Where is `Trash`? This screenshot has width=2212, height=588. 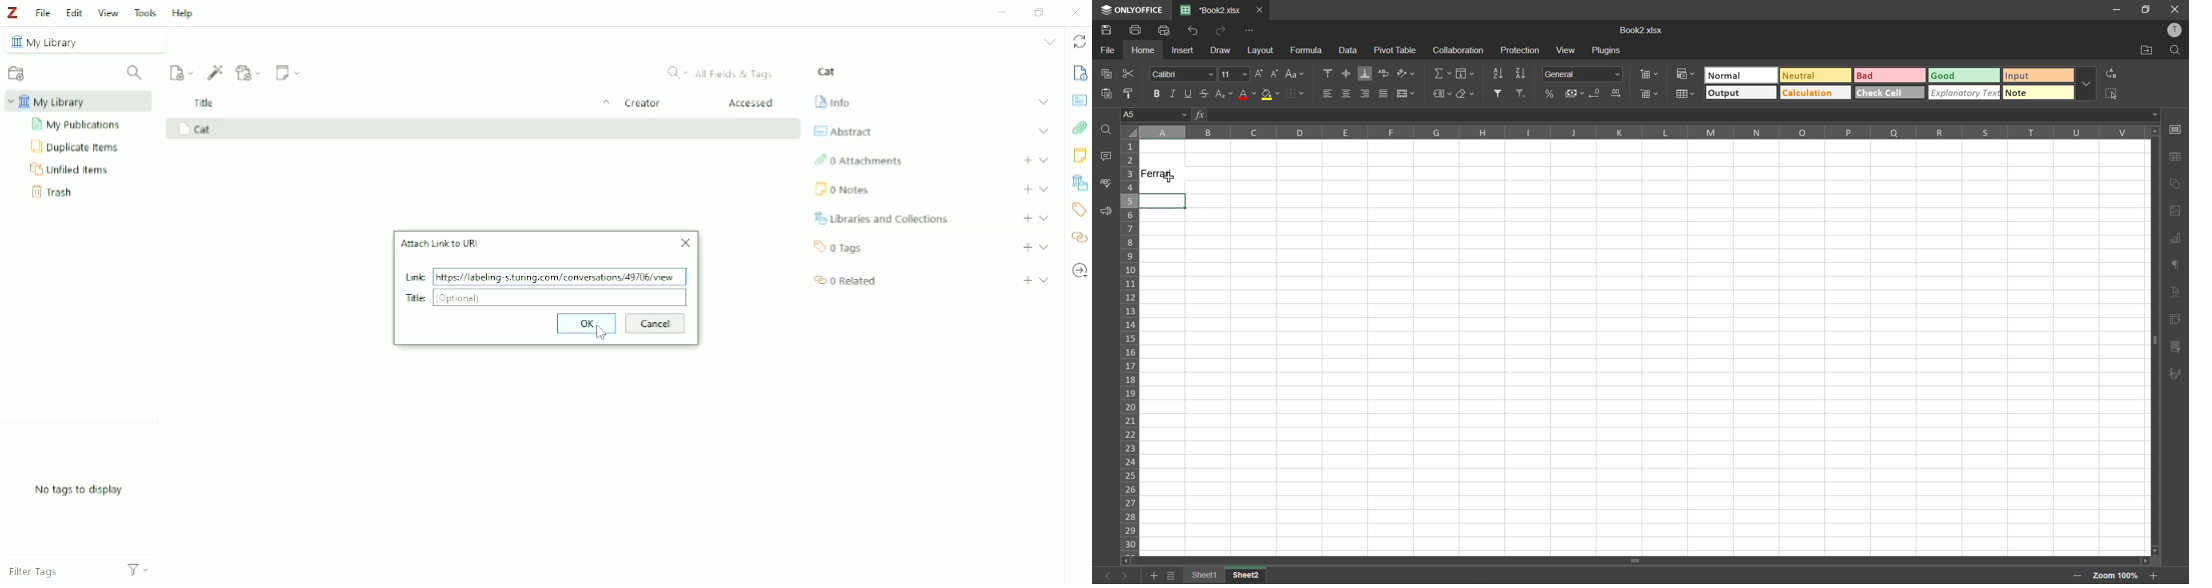 Trash is located at coordinates (56, 192).